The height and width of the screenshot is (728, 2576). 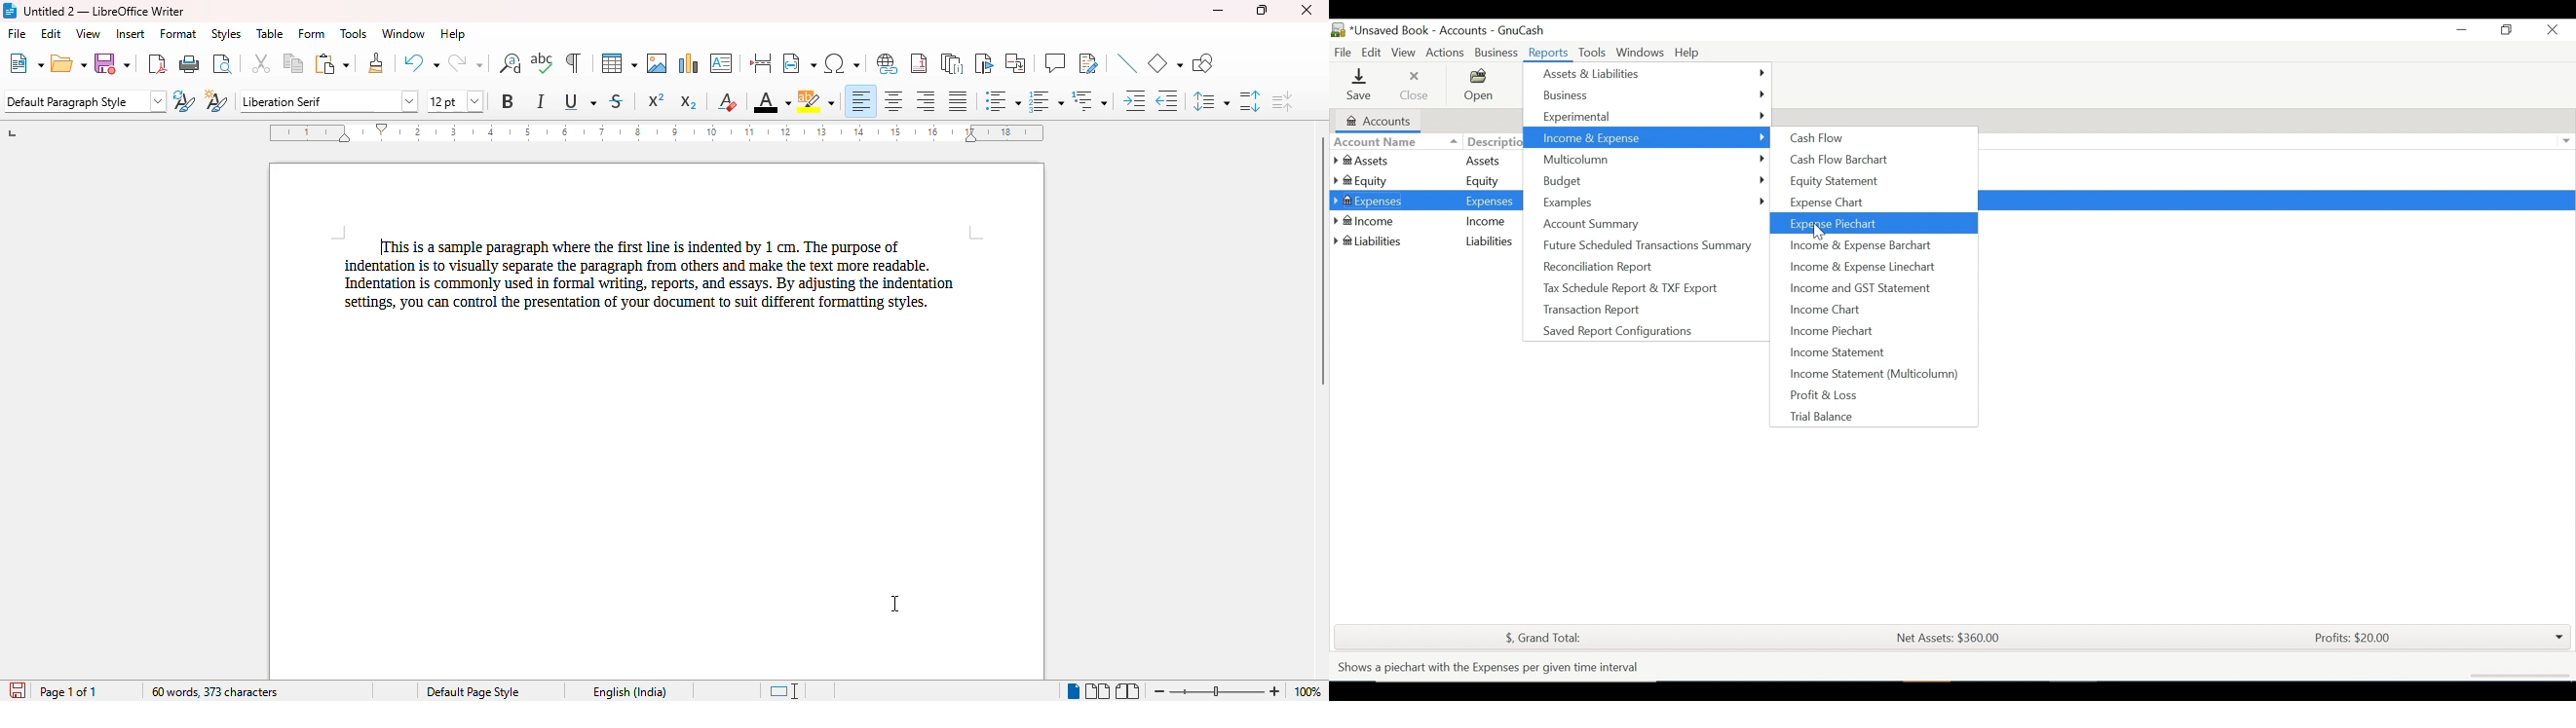 I want to click on redo, so click(x=465, y=62).